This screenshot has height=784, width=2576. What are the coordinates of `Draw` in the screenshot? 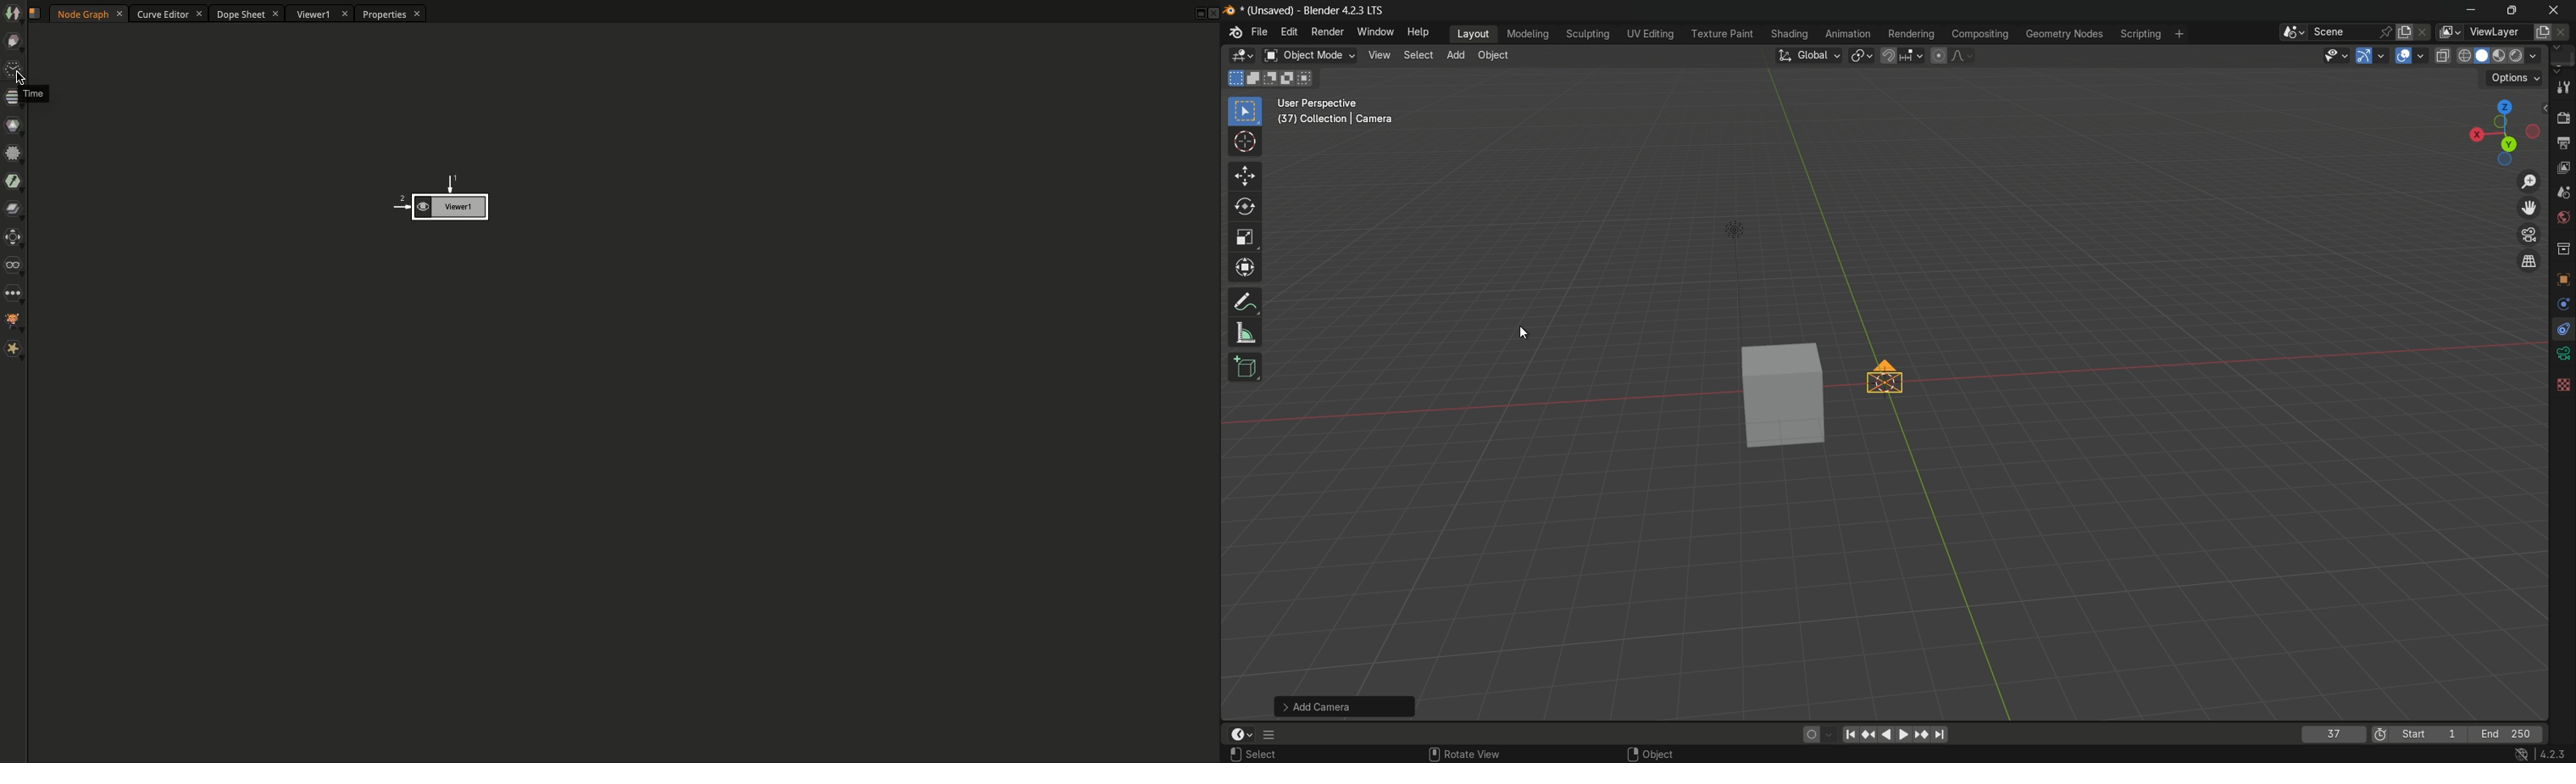 It's located at (14, 43).